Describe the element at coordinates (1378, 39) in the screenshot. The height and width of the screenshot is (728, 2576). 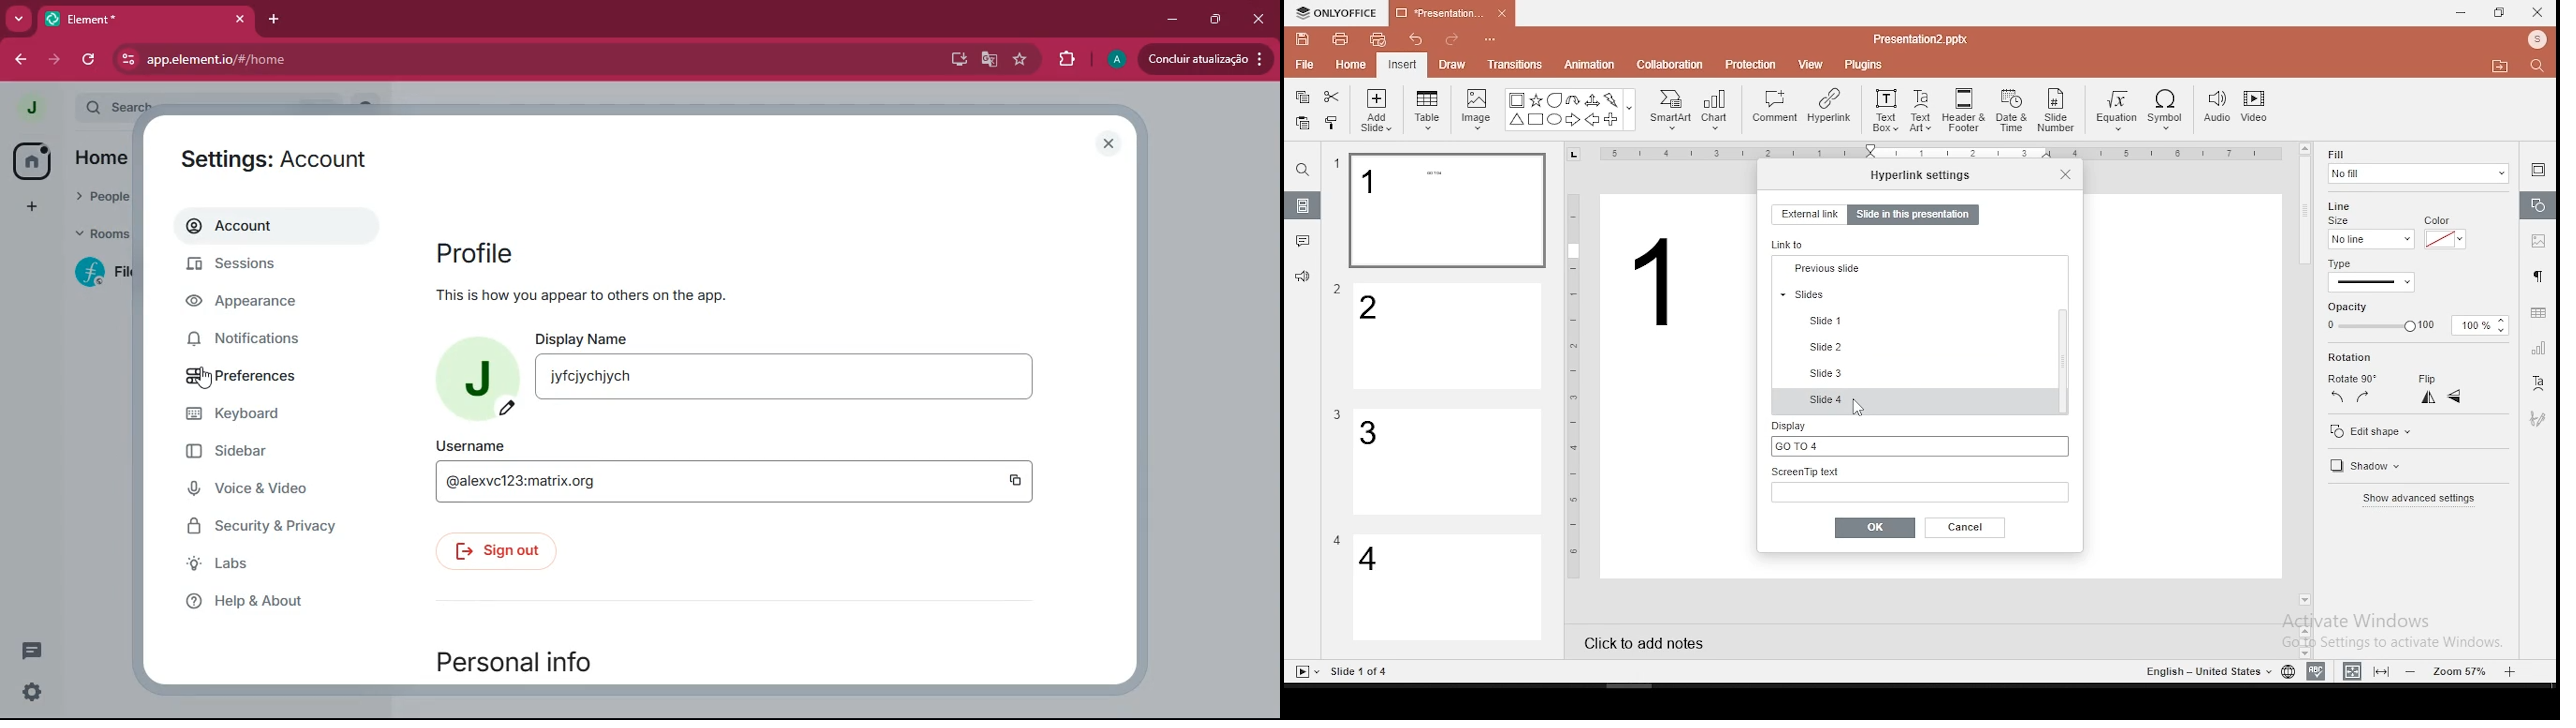
I see `quick print` at that location.